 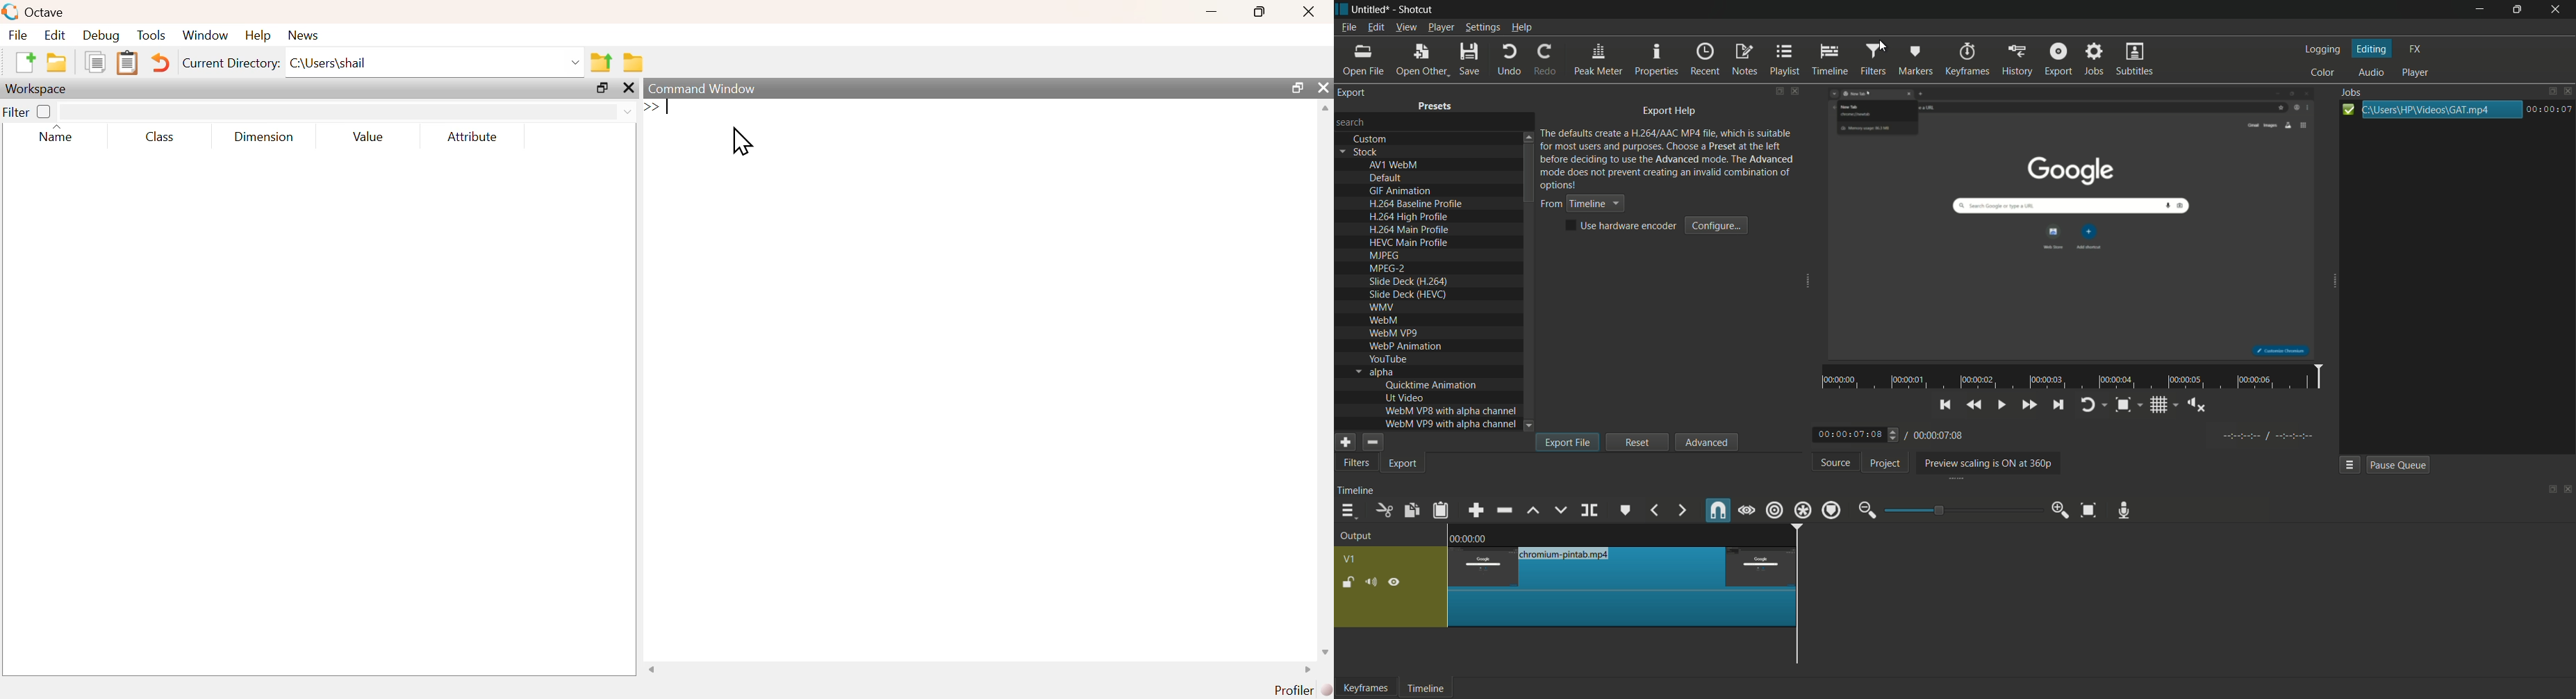 I want to click on WebP Animation, so click(x=1406, y=346).